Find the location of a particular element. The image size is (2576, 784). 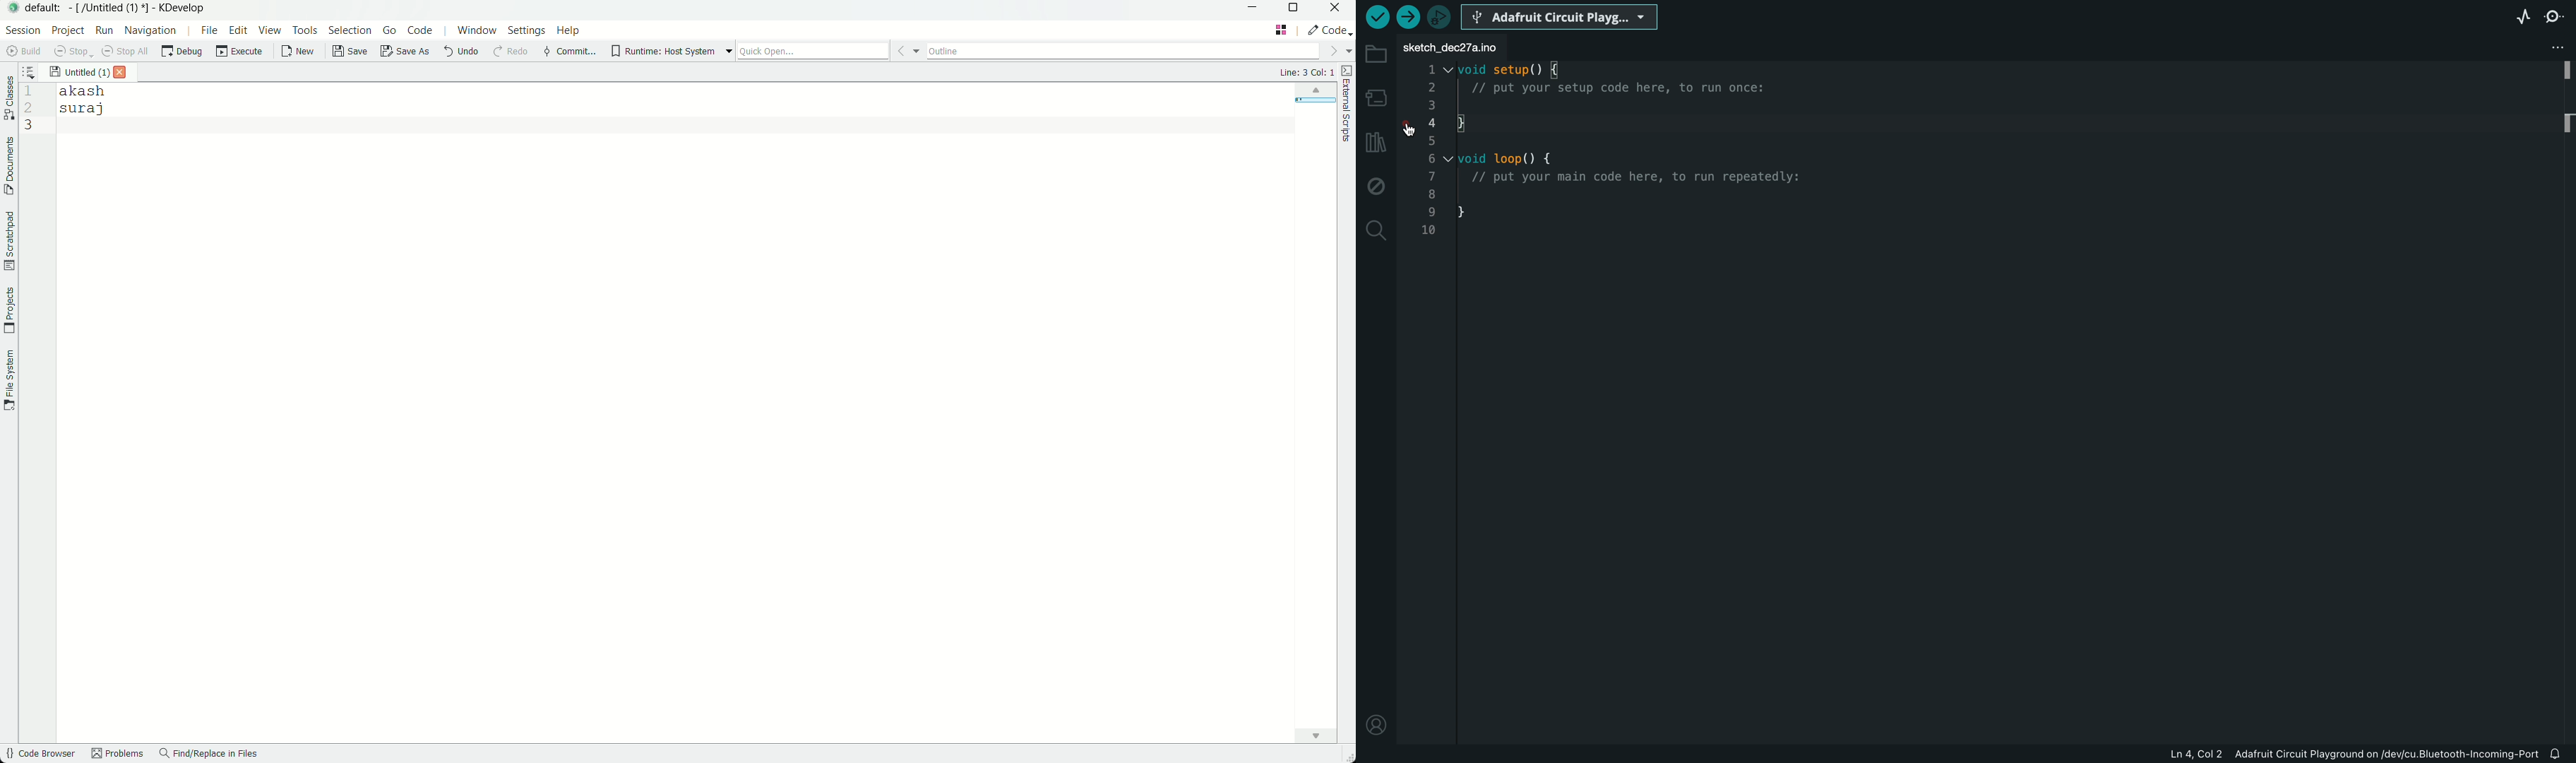

file setting is located at coordinates (2543, 48).